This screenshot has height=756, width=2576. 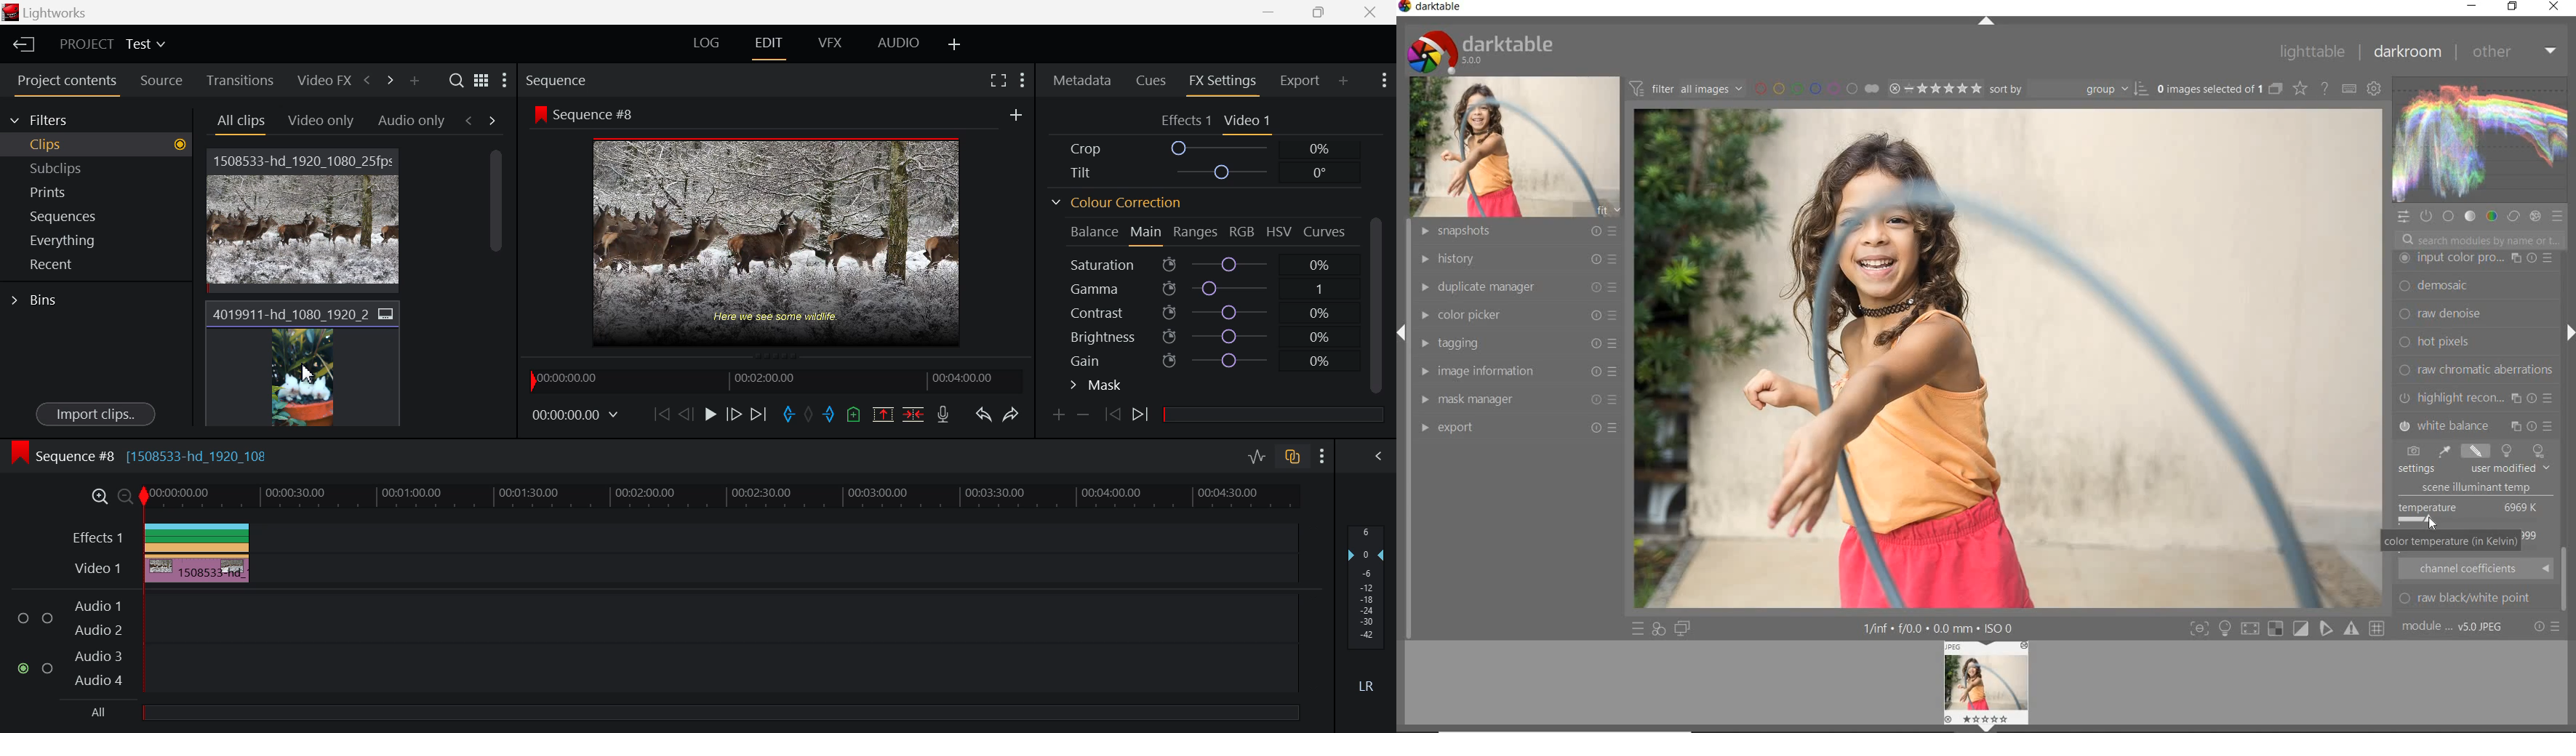 I want to click on toggle mode , so click(x=2353, y=629).